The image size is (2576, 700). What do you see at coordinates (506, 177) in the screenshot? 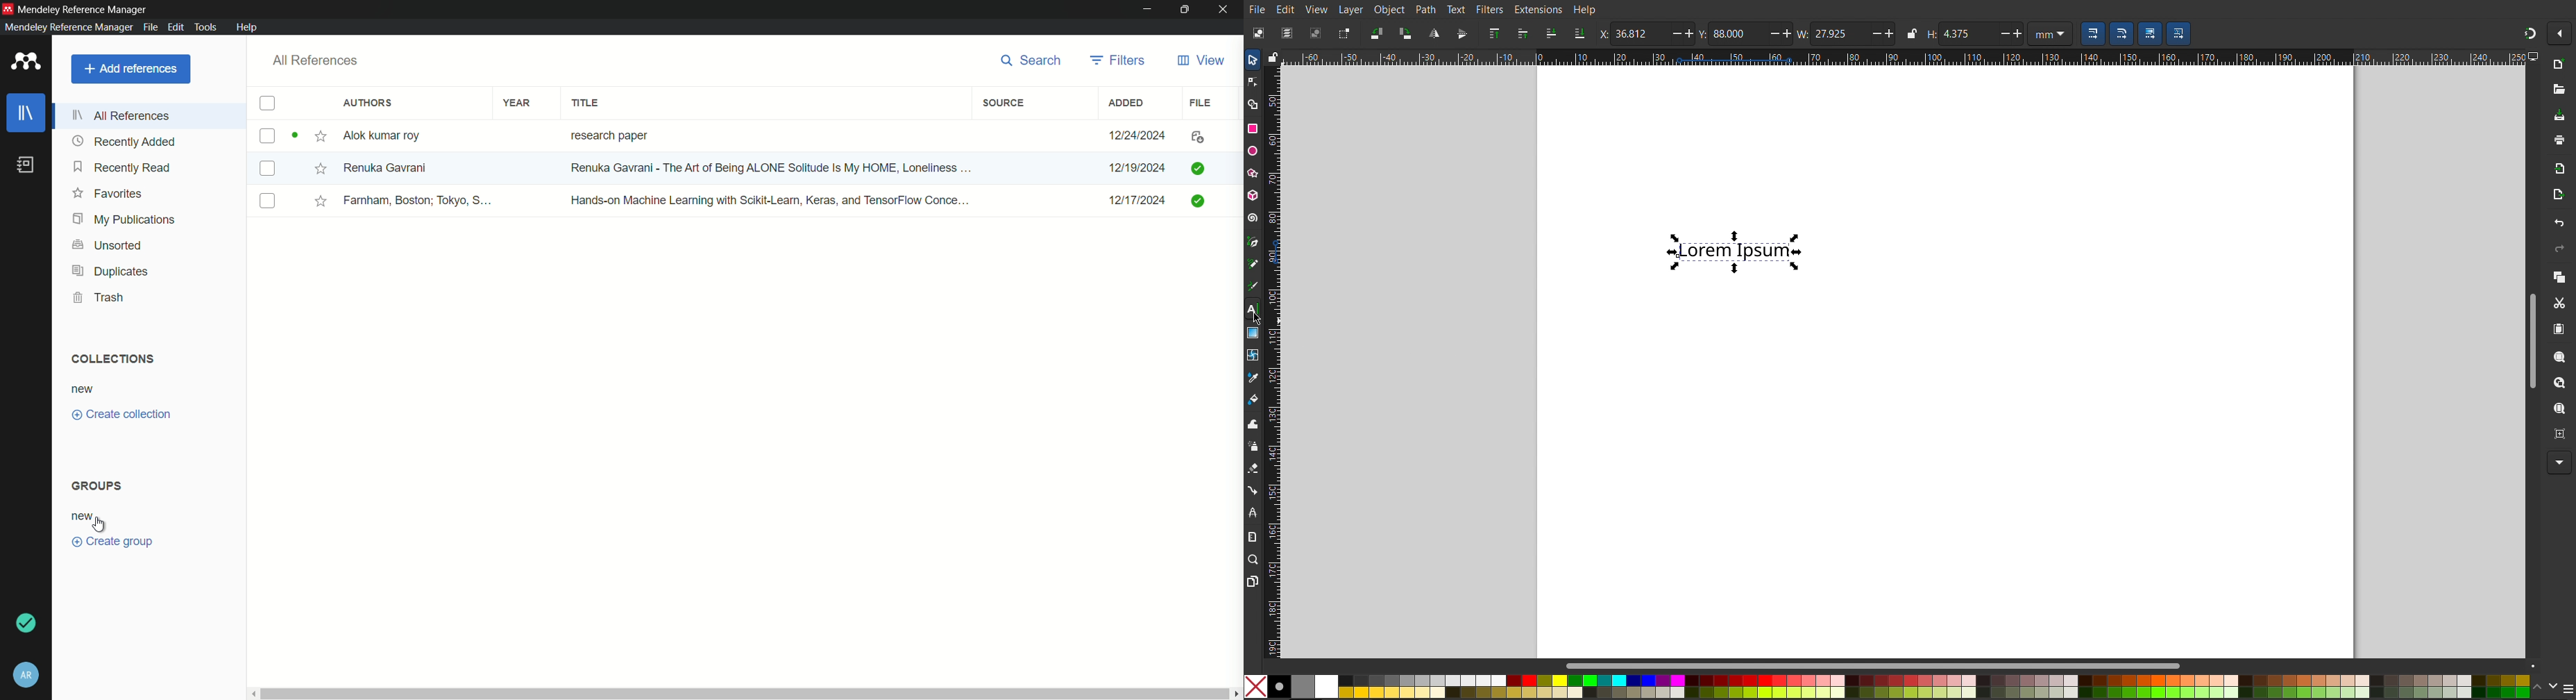
I see `cursor` at bounding box center [506, 177].